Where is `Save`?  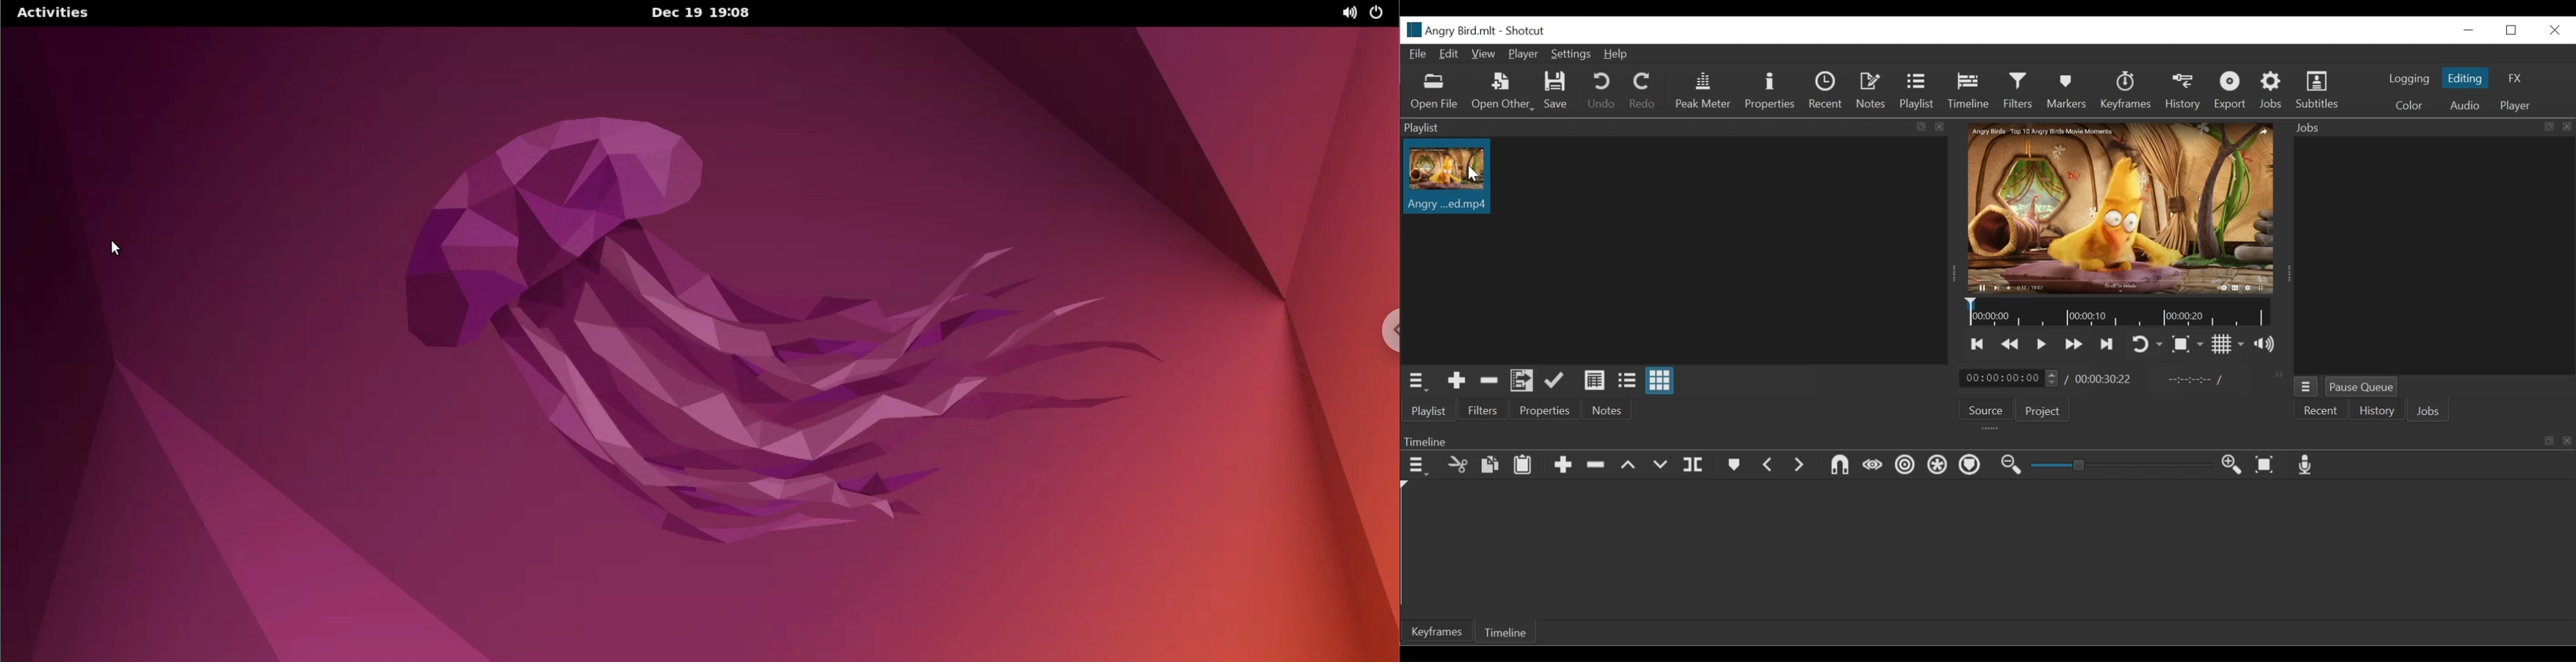
Save is located at coordinates (1556, 91).